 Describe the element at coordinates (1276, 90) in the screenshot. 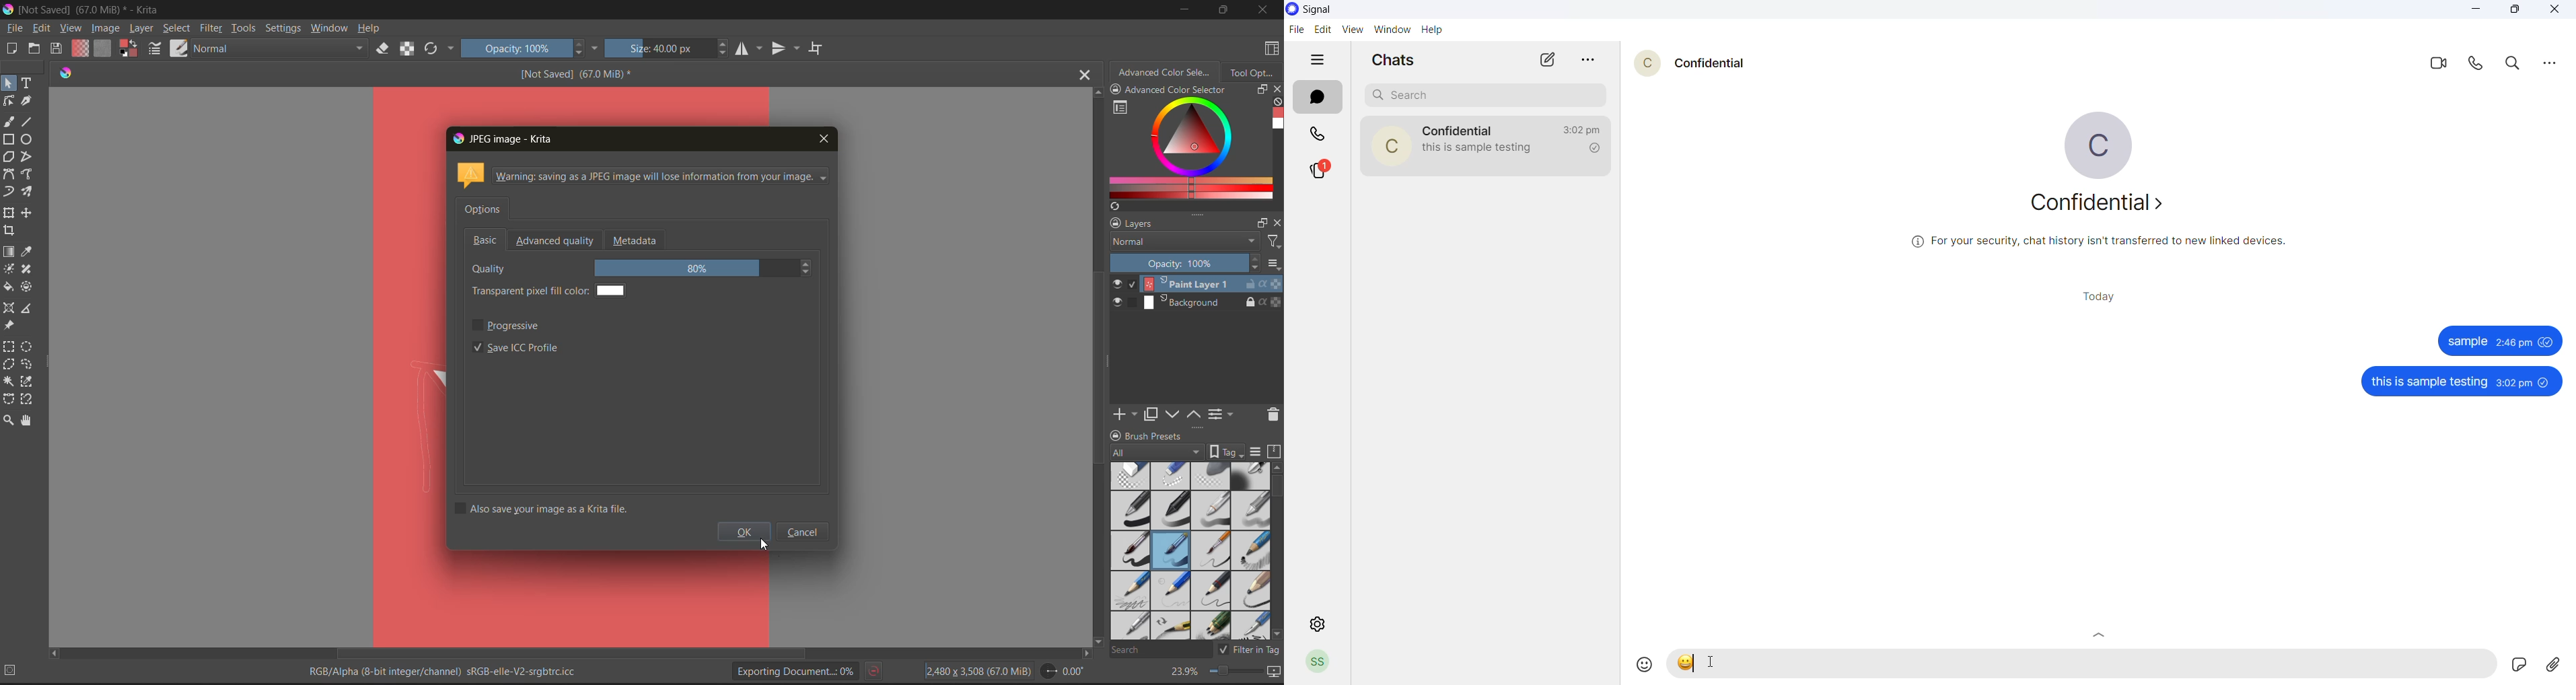

I see `close` at that location.